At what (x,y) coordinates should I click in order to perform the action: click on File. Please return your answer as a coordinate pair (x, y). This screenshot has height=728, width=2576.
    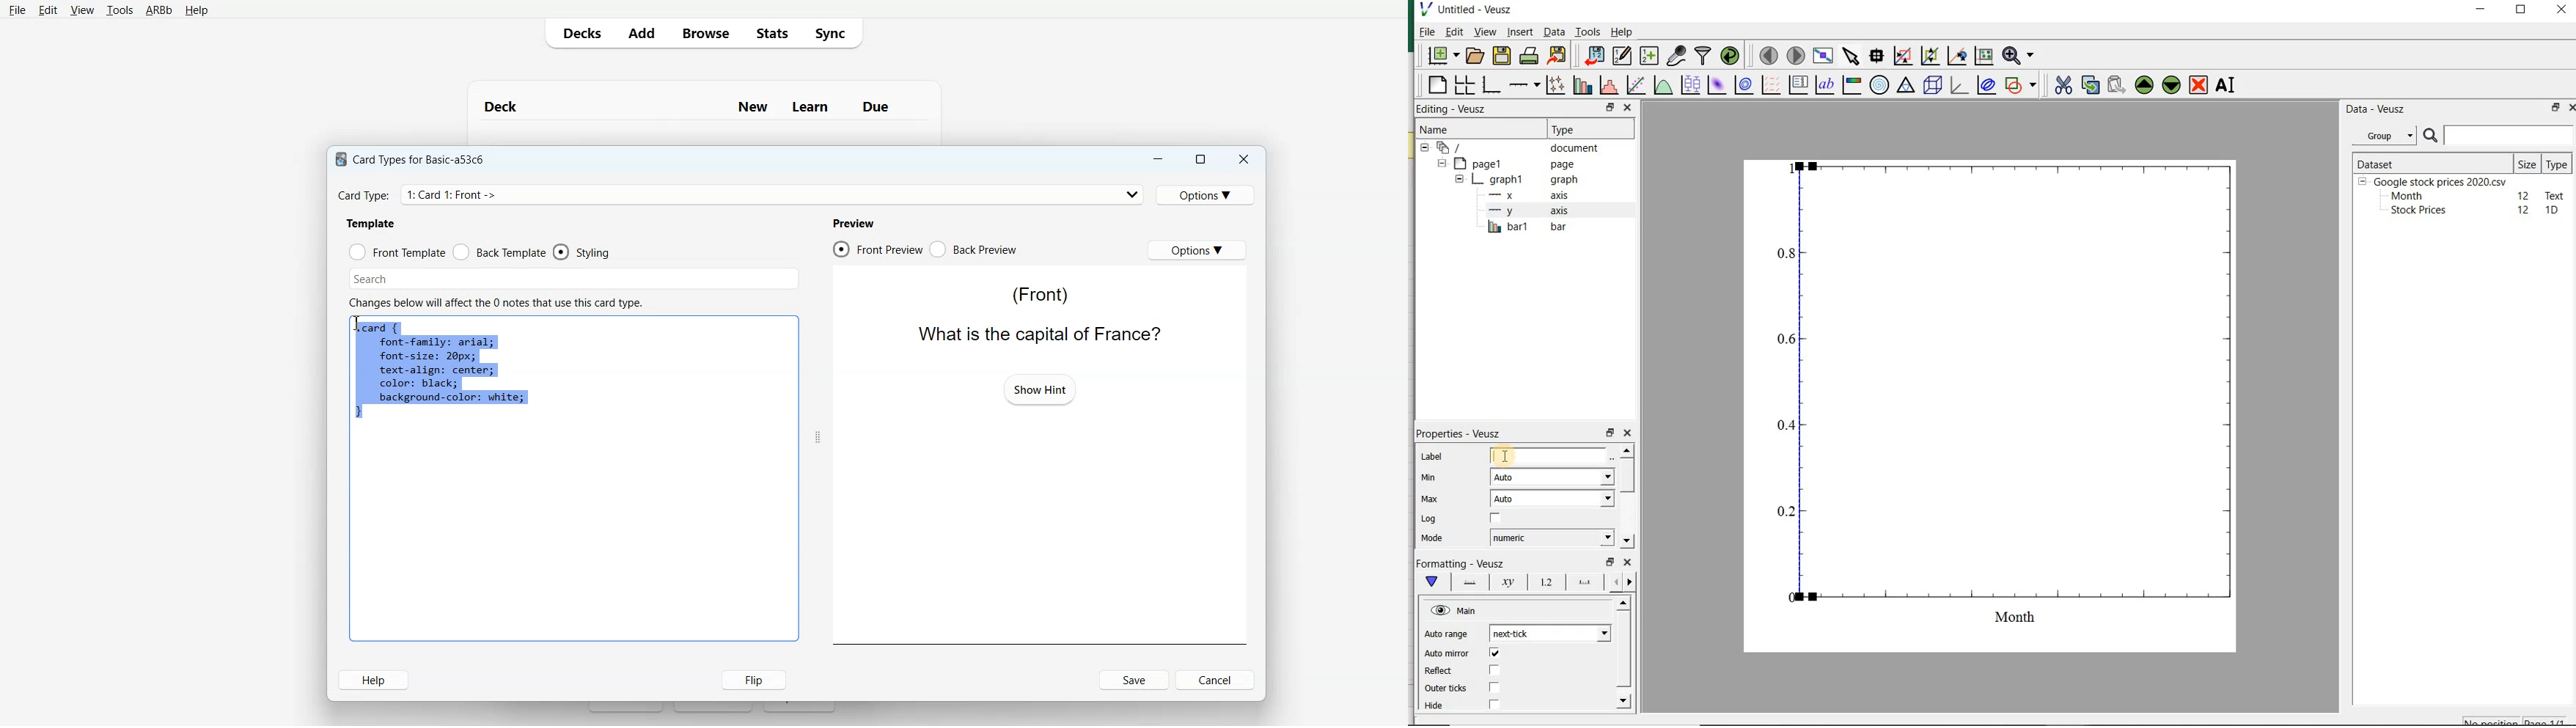
    Looking at the image, I should click on (1423, 33).